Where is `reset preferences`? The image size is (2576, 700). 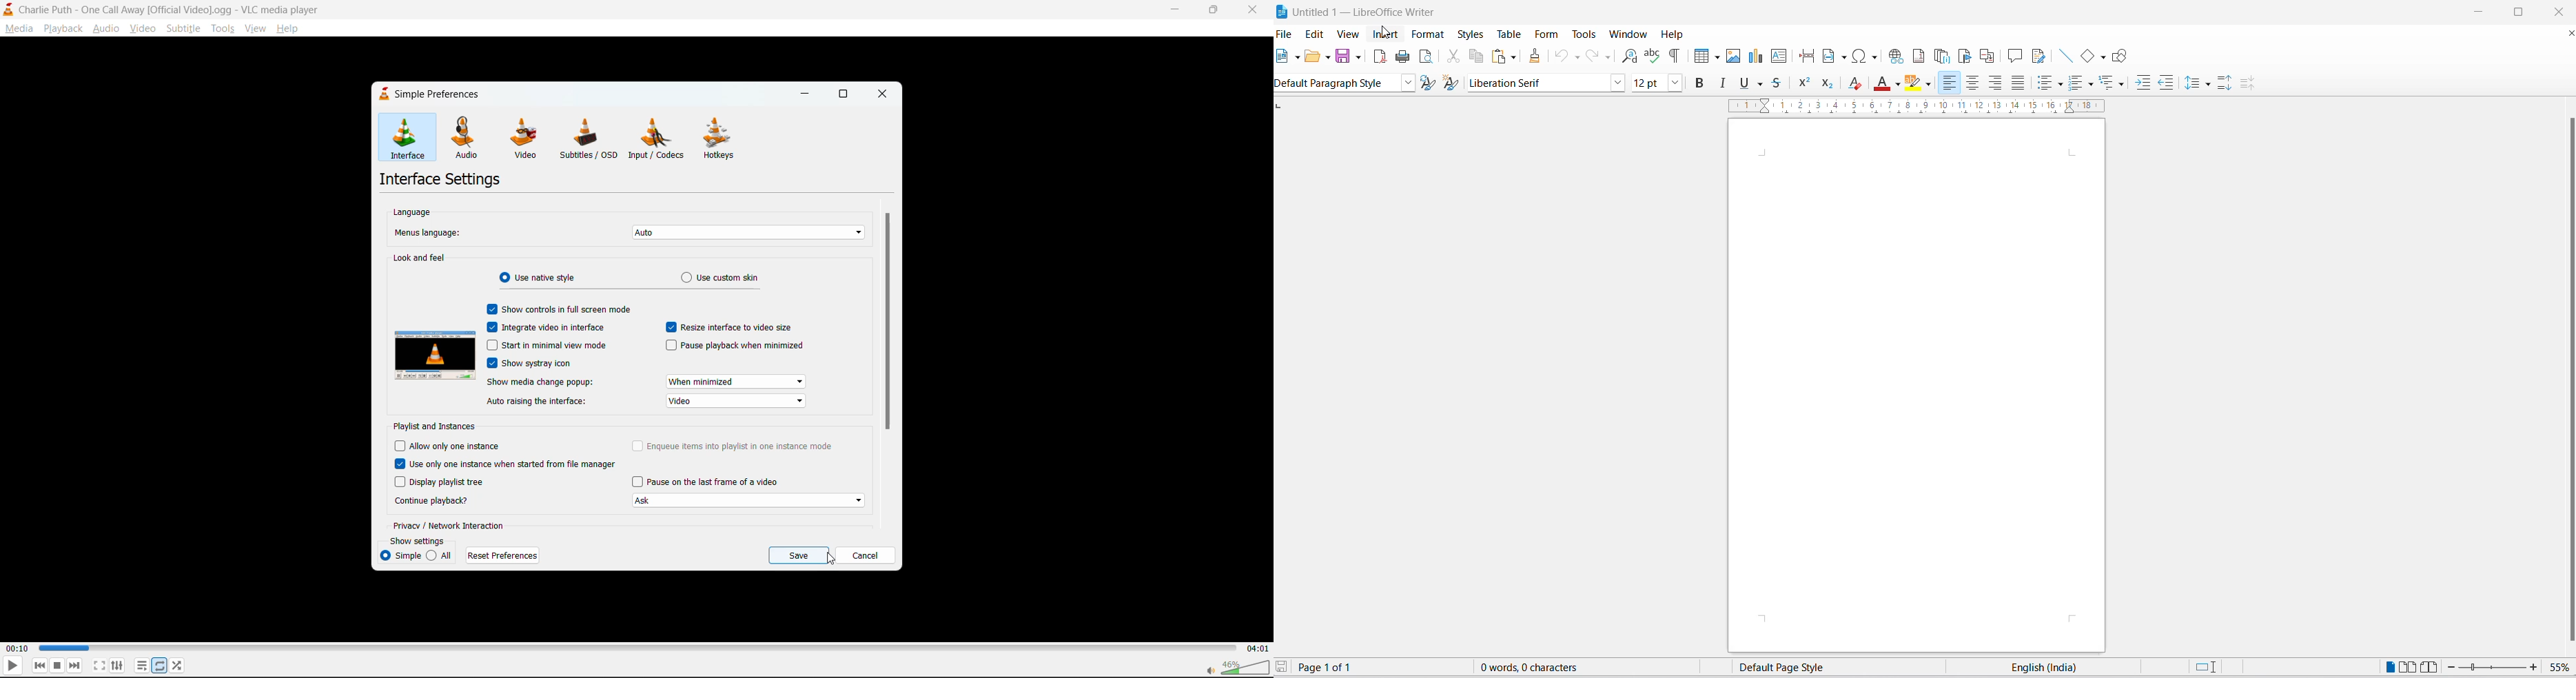 reset preferences is located at coordinates (503, 557).